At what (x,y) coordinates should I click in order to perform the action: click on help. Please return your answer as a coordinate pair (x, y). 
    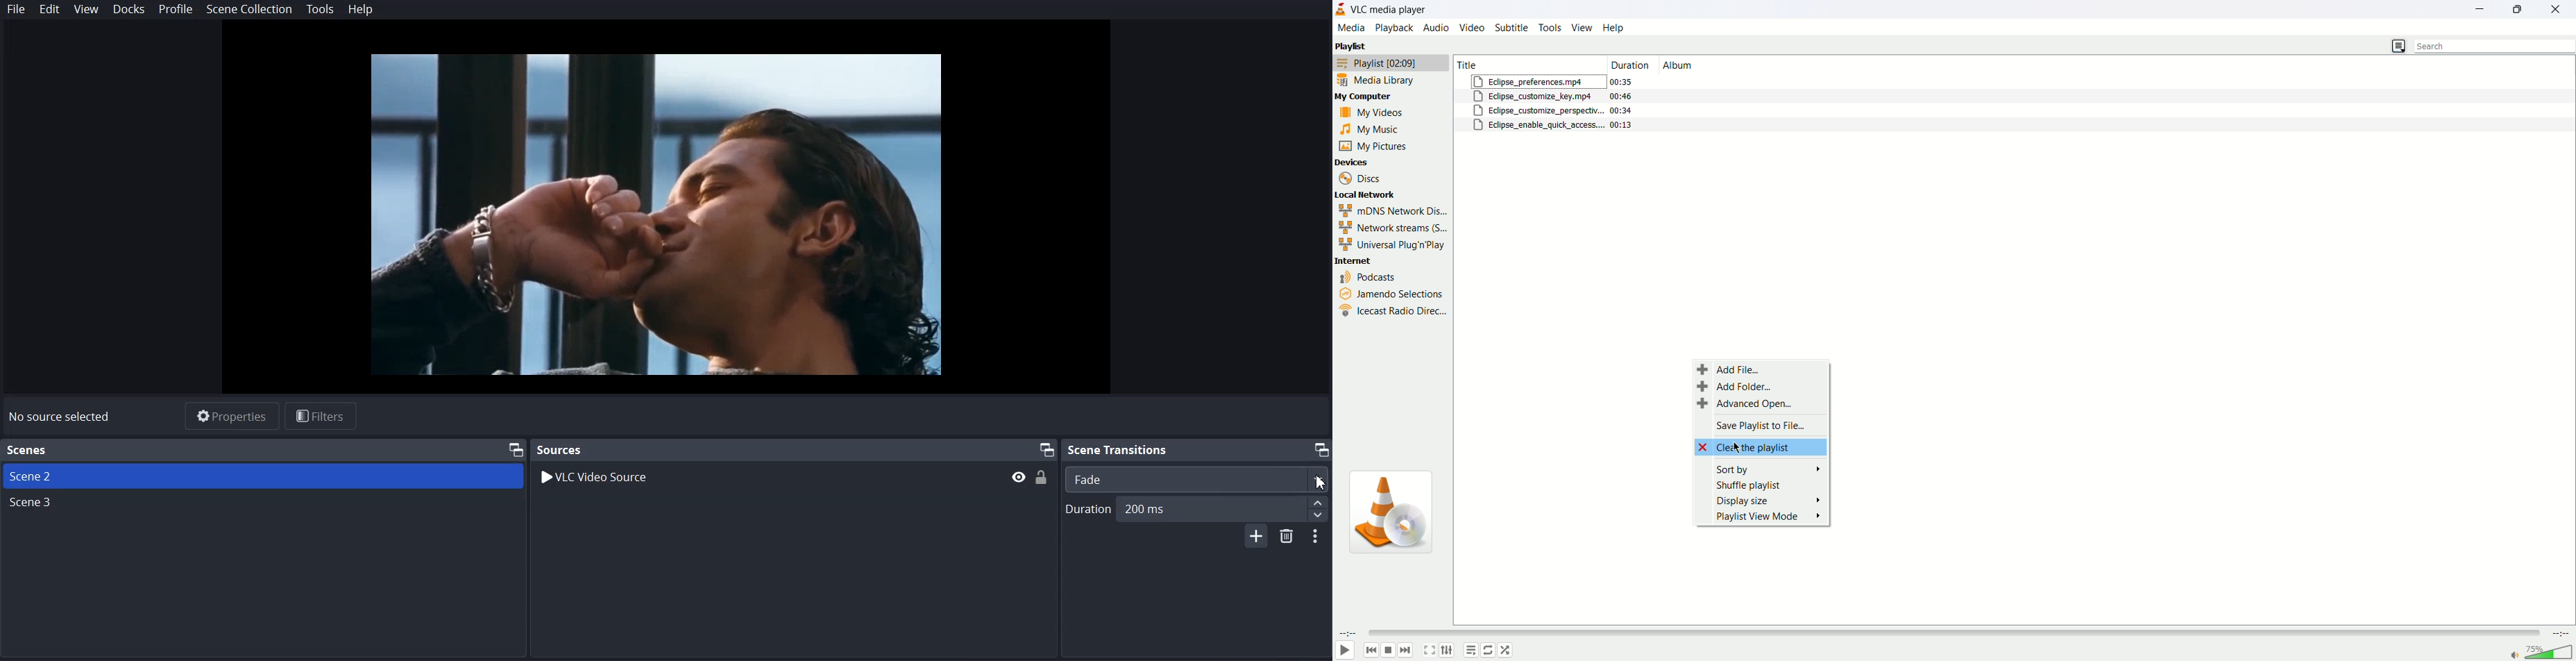
    Looking at the image, I should click on (1614, 27).